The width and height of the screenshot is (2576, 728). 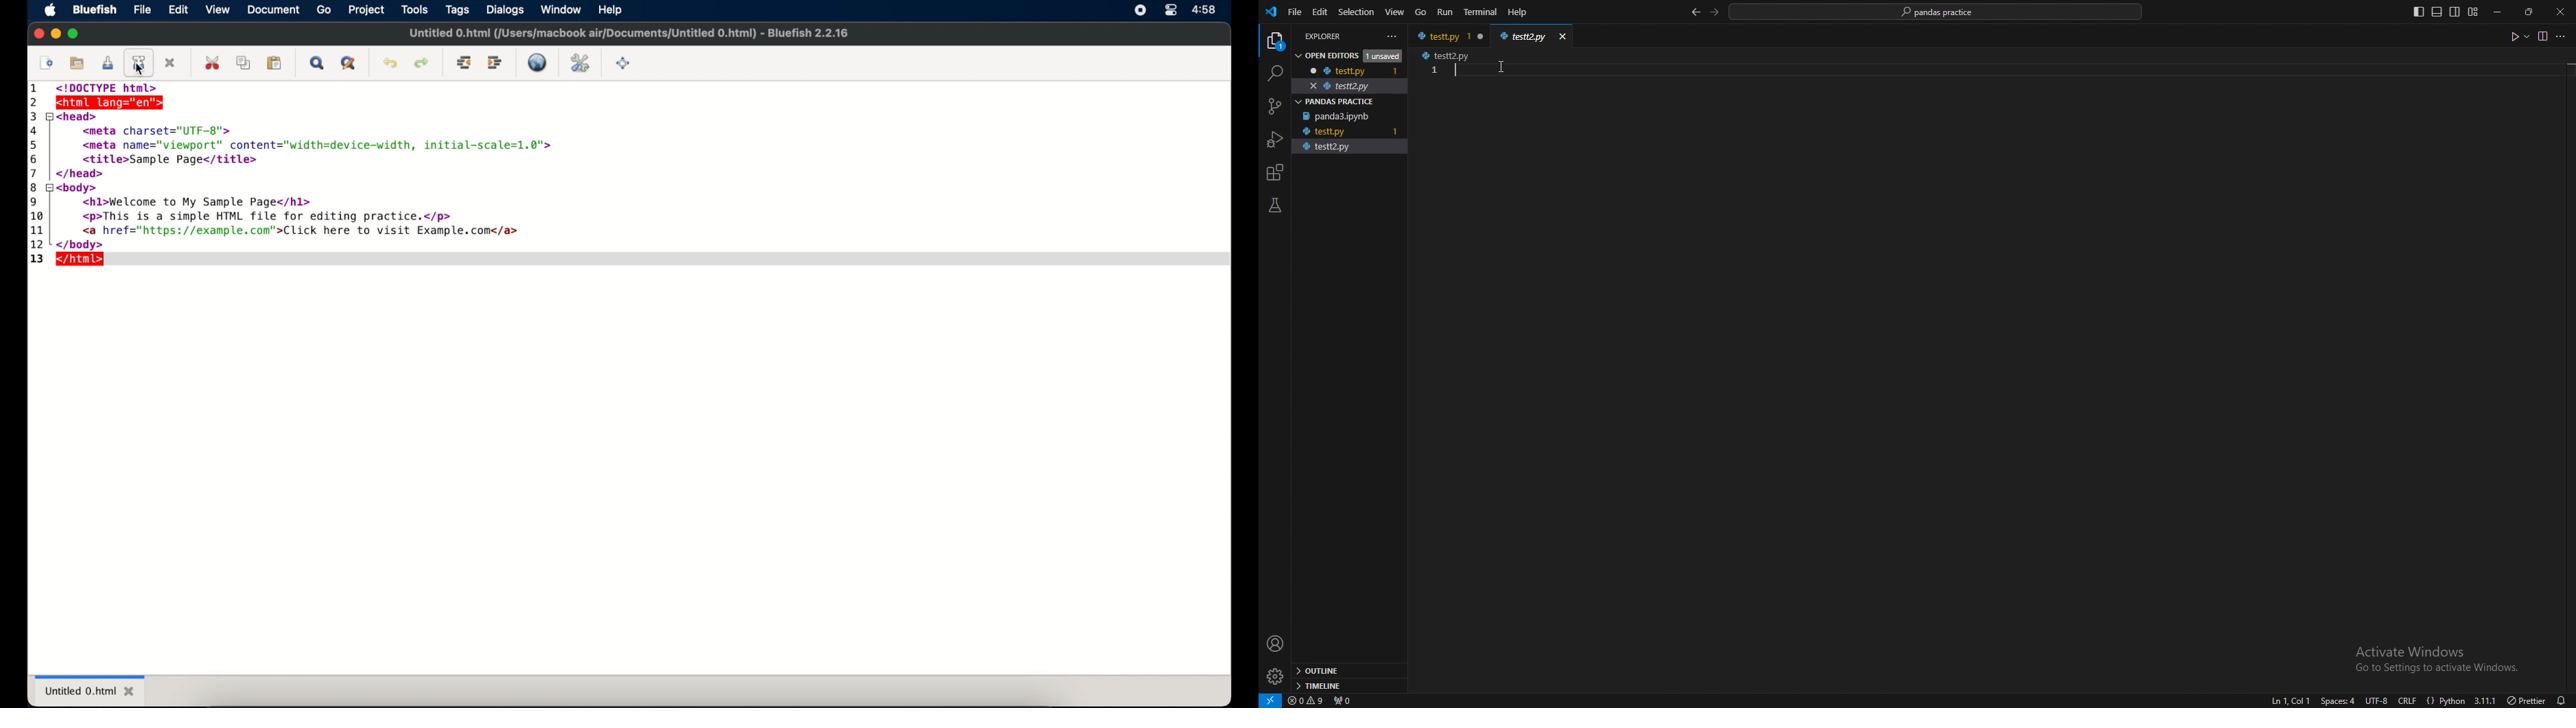 I want to click on edit, so click(x=179, y=9).